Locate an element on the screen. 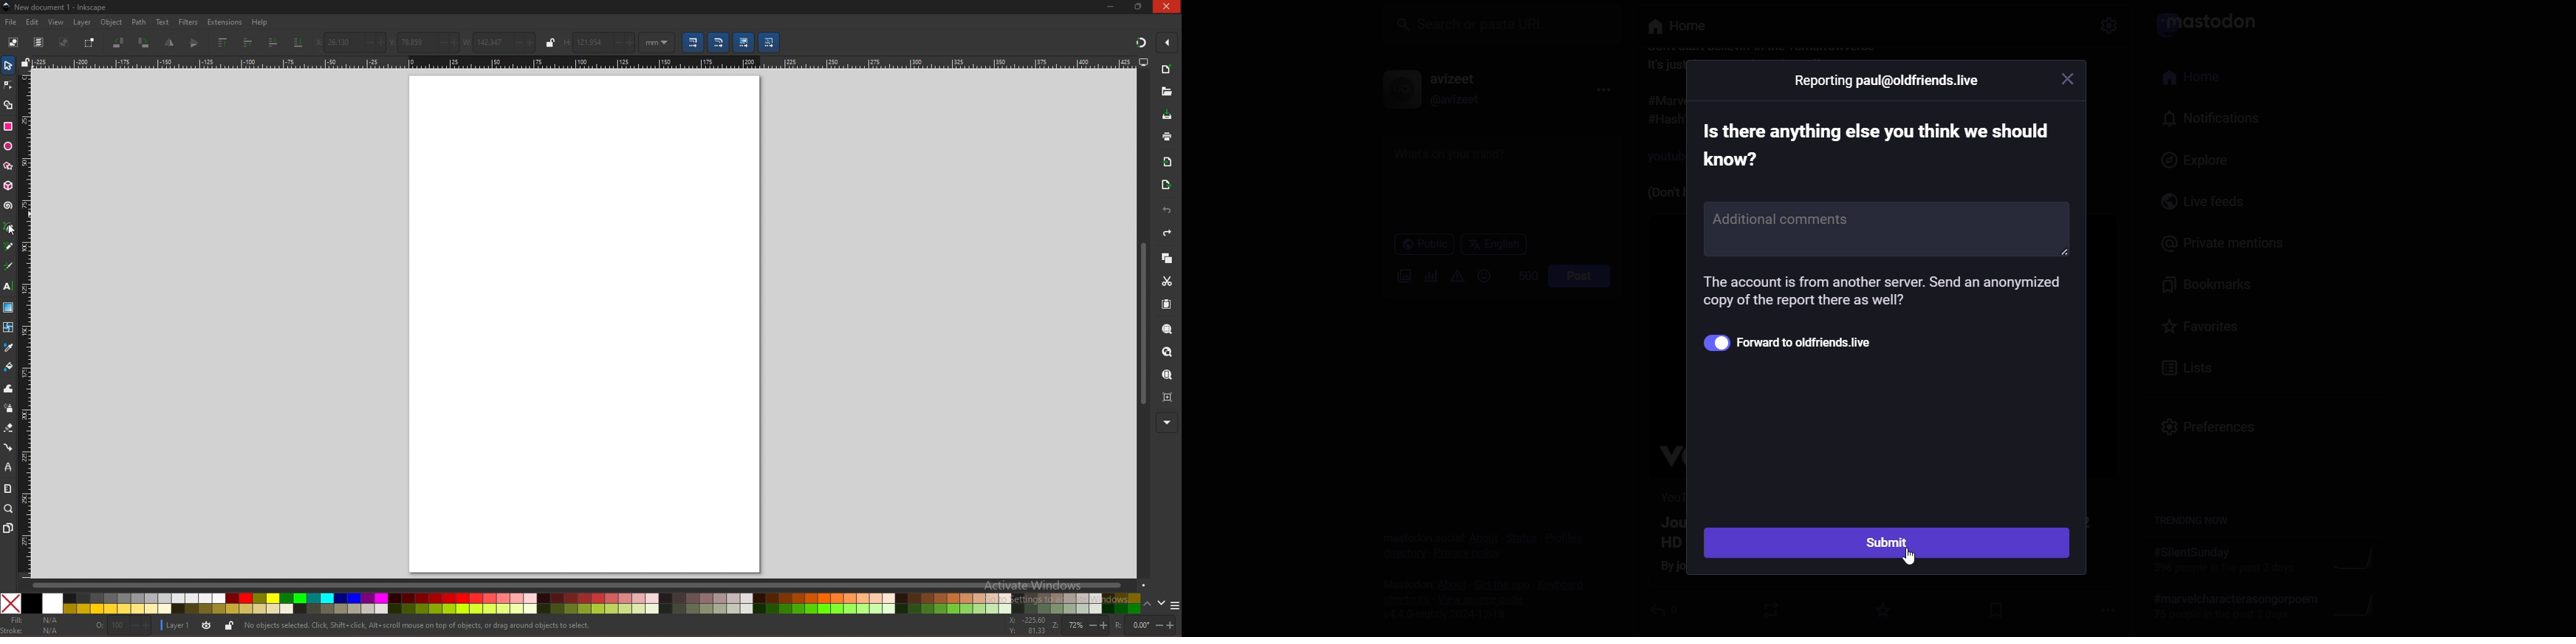 The height and width of the screenshot is (644, 2576). horizontal rule is located at coordinates (584, 62).